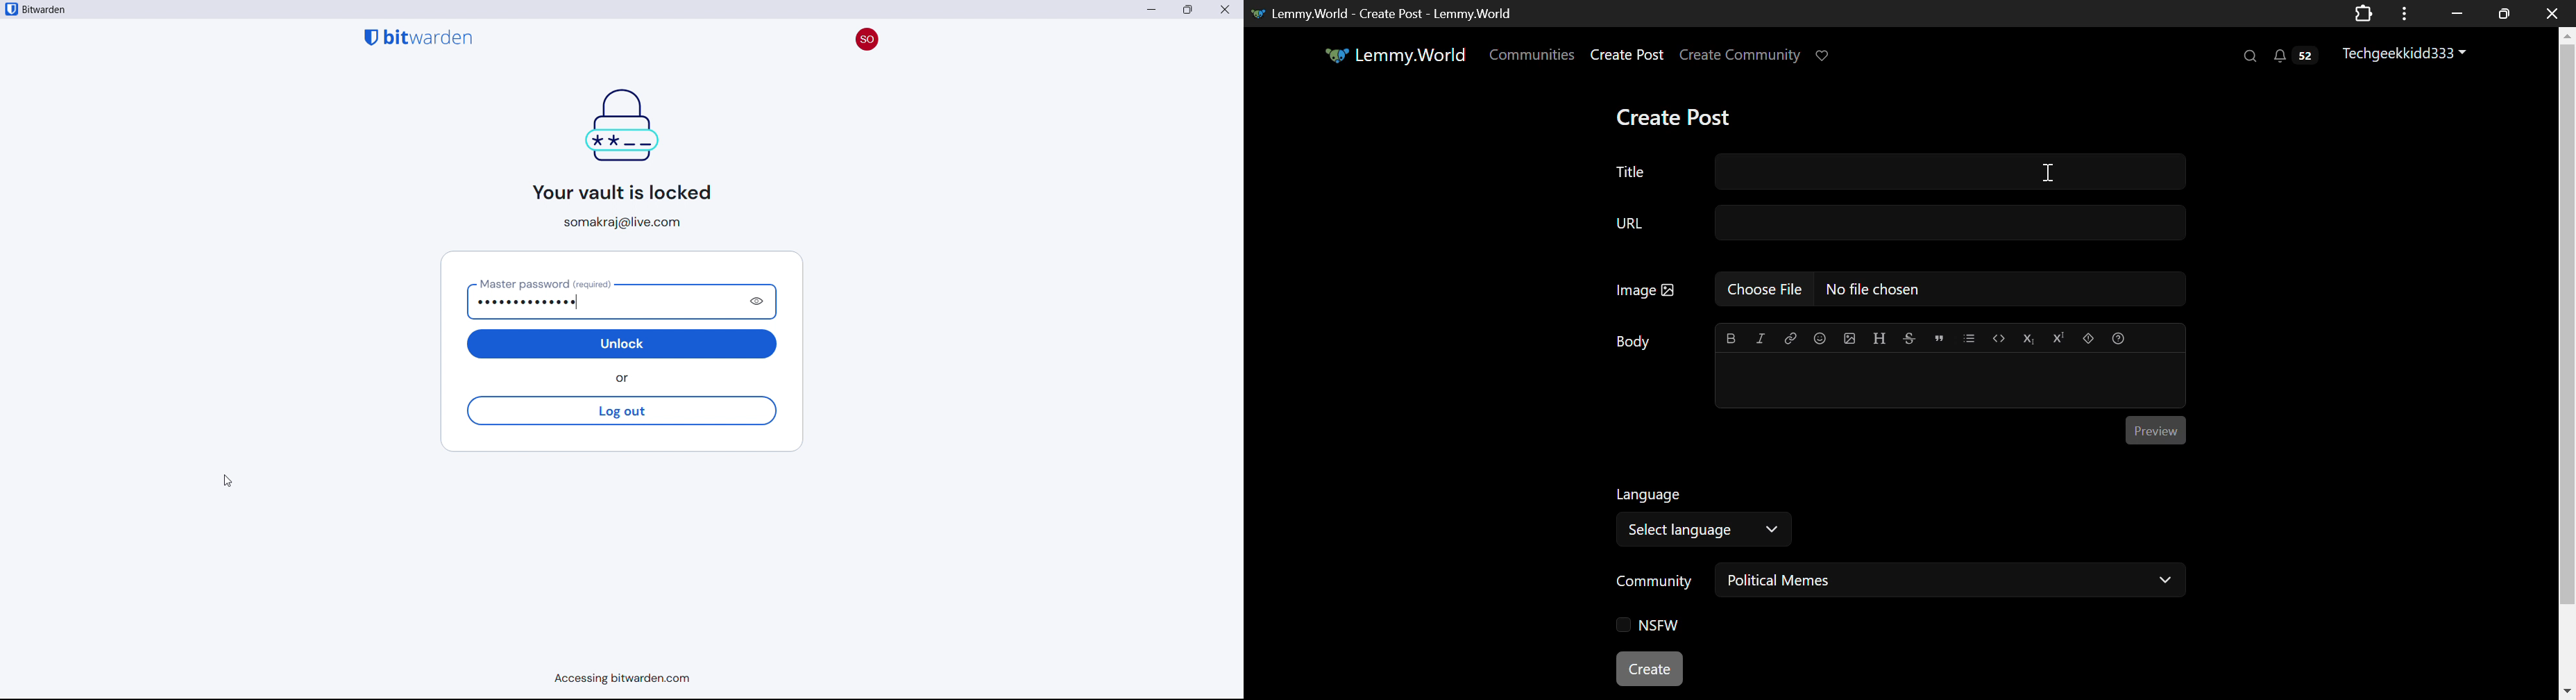 This screenshot has width=2576, height=700. Describe the element at coordinates (1790, 337) in the screenshot. I see `Link` at that location.